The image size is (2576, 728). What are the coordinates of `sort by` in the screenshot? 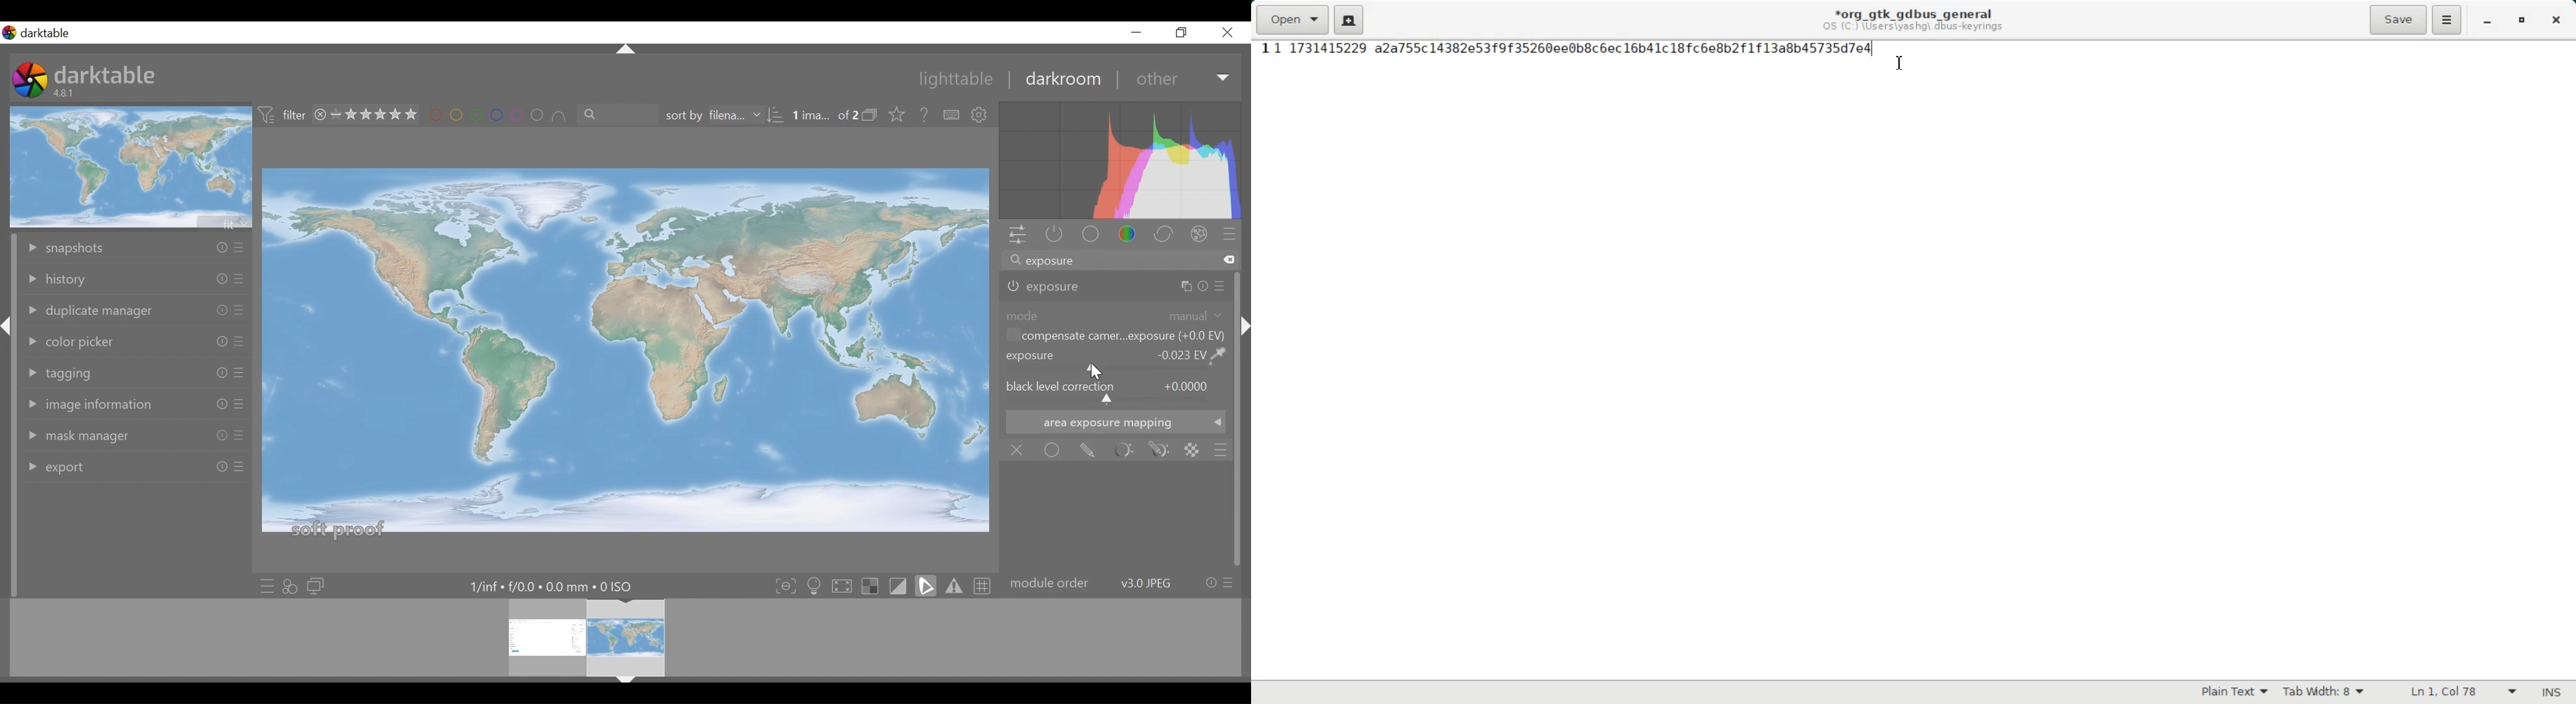 It's located at (720, 116).